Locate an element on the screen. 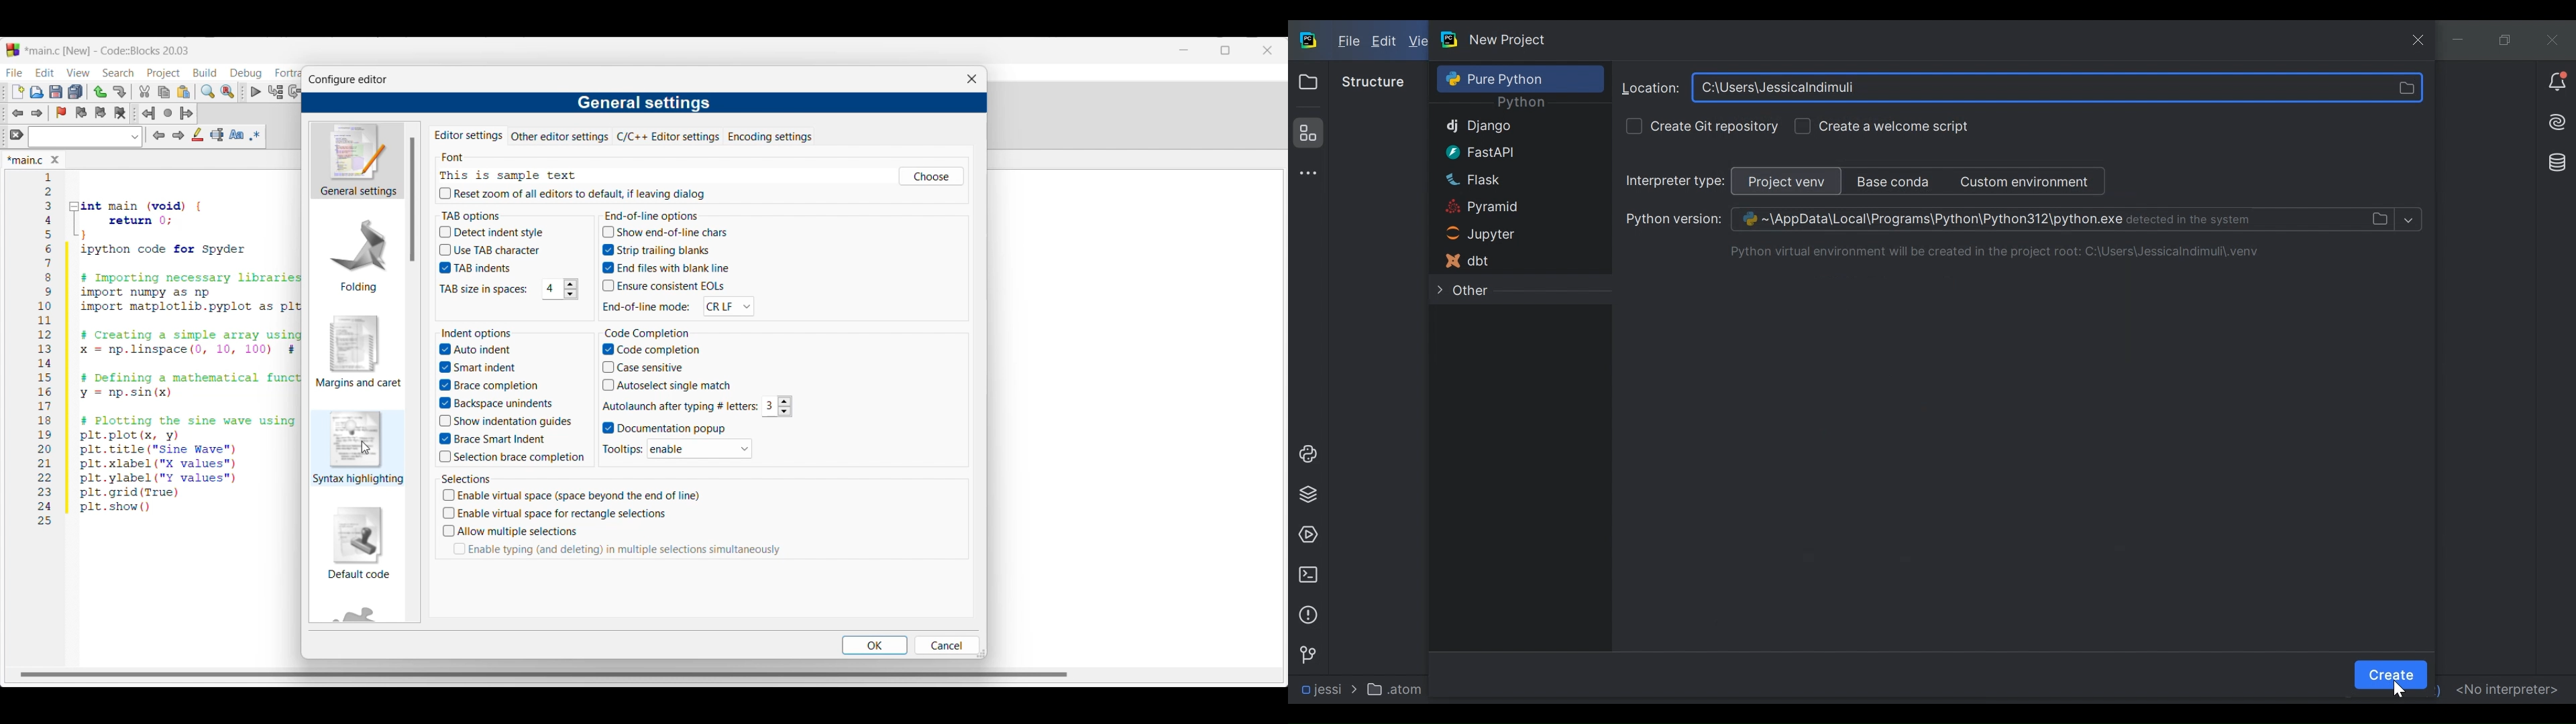 The width and height of the screenshot is (2576, 728). Paste is located at coordinates (184, 92).